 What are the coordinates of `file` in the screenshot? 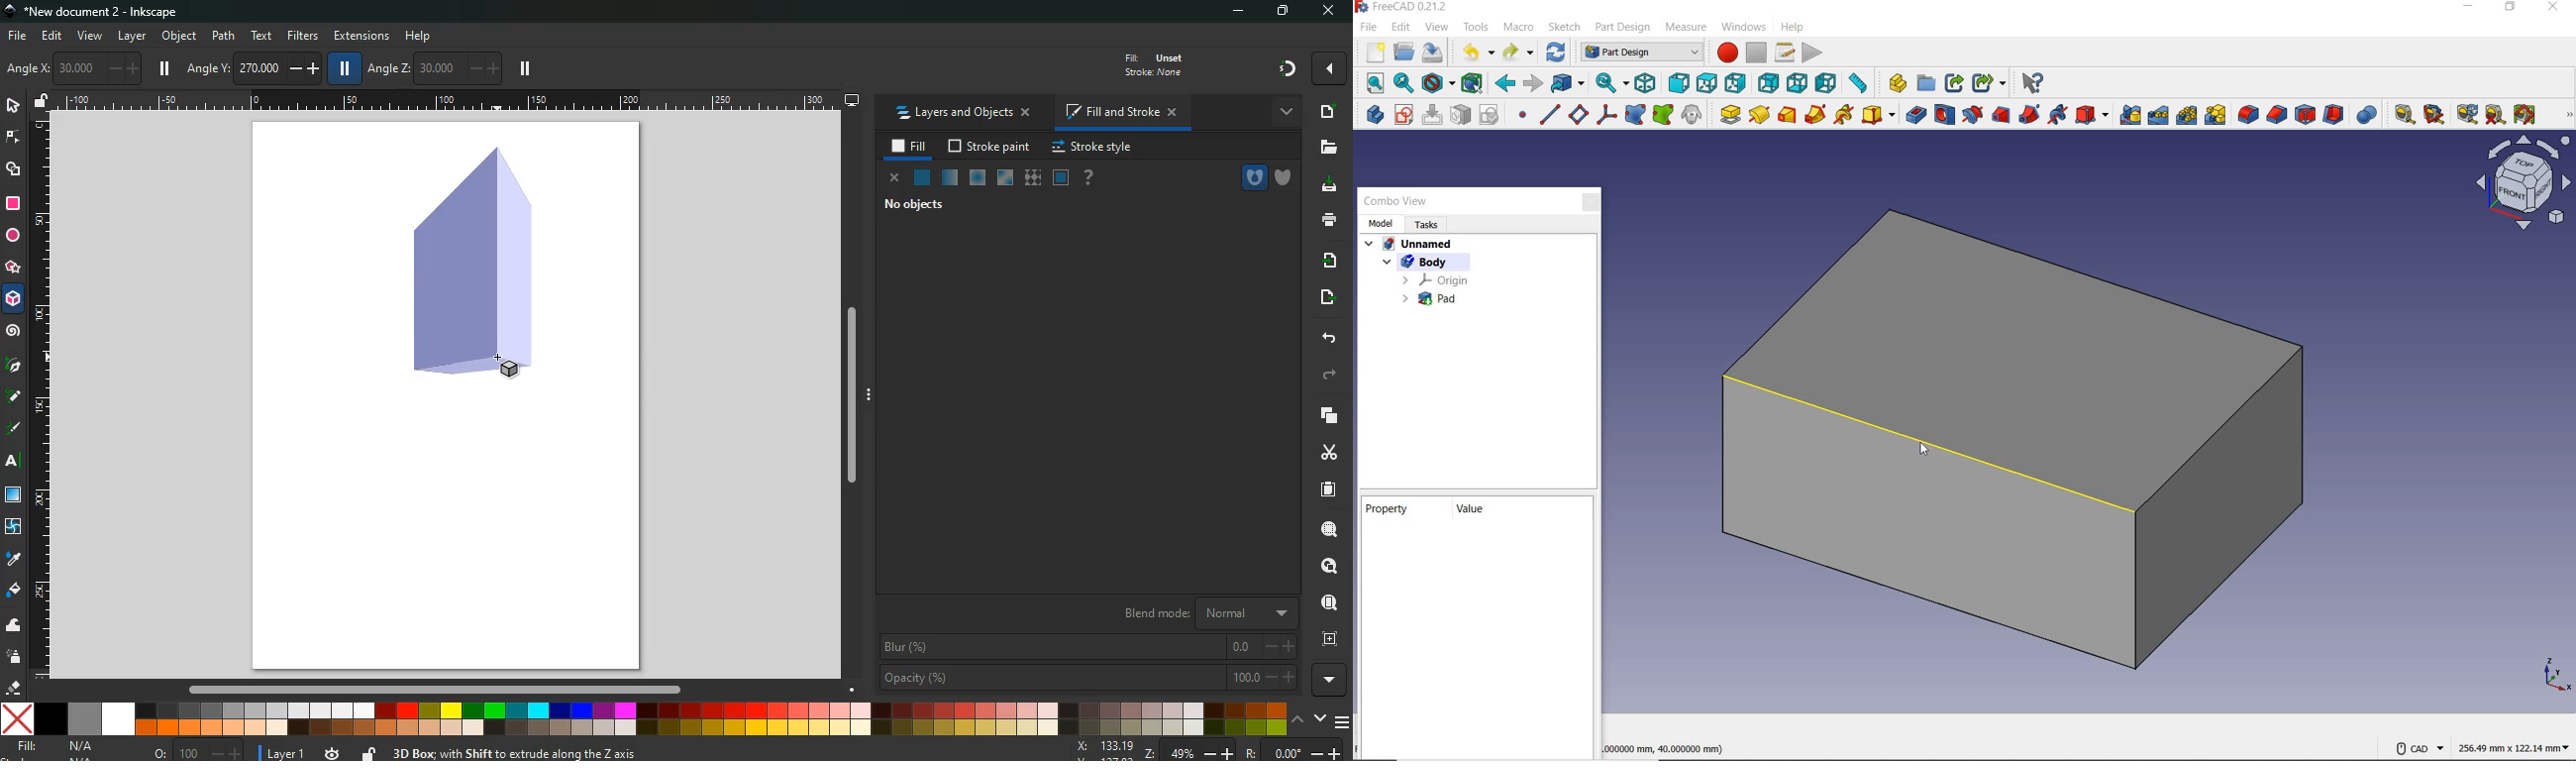 It's located at (1370, 28).